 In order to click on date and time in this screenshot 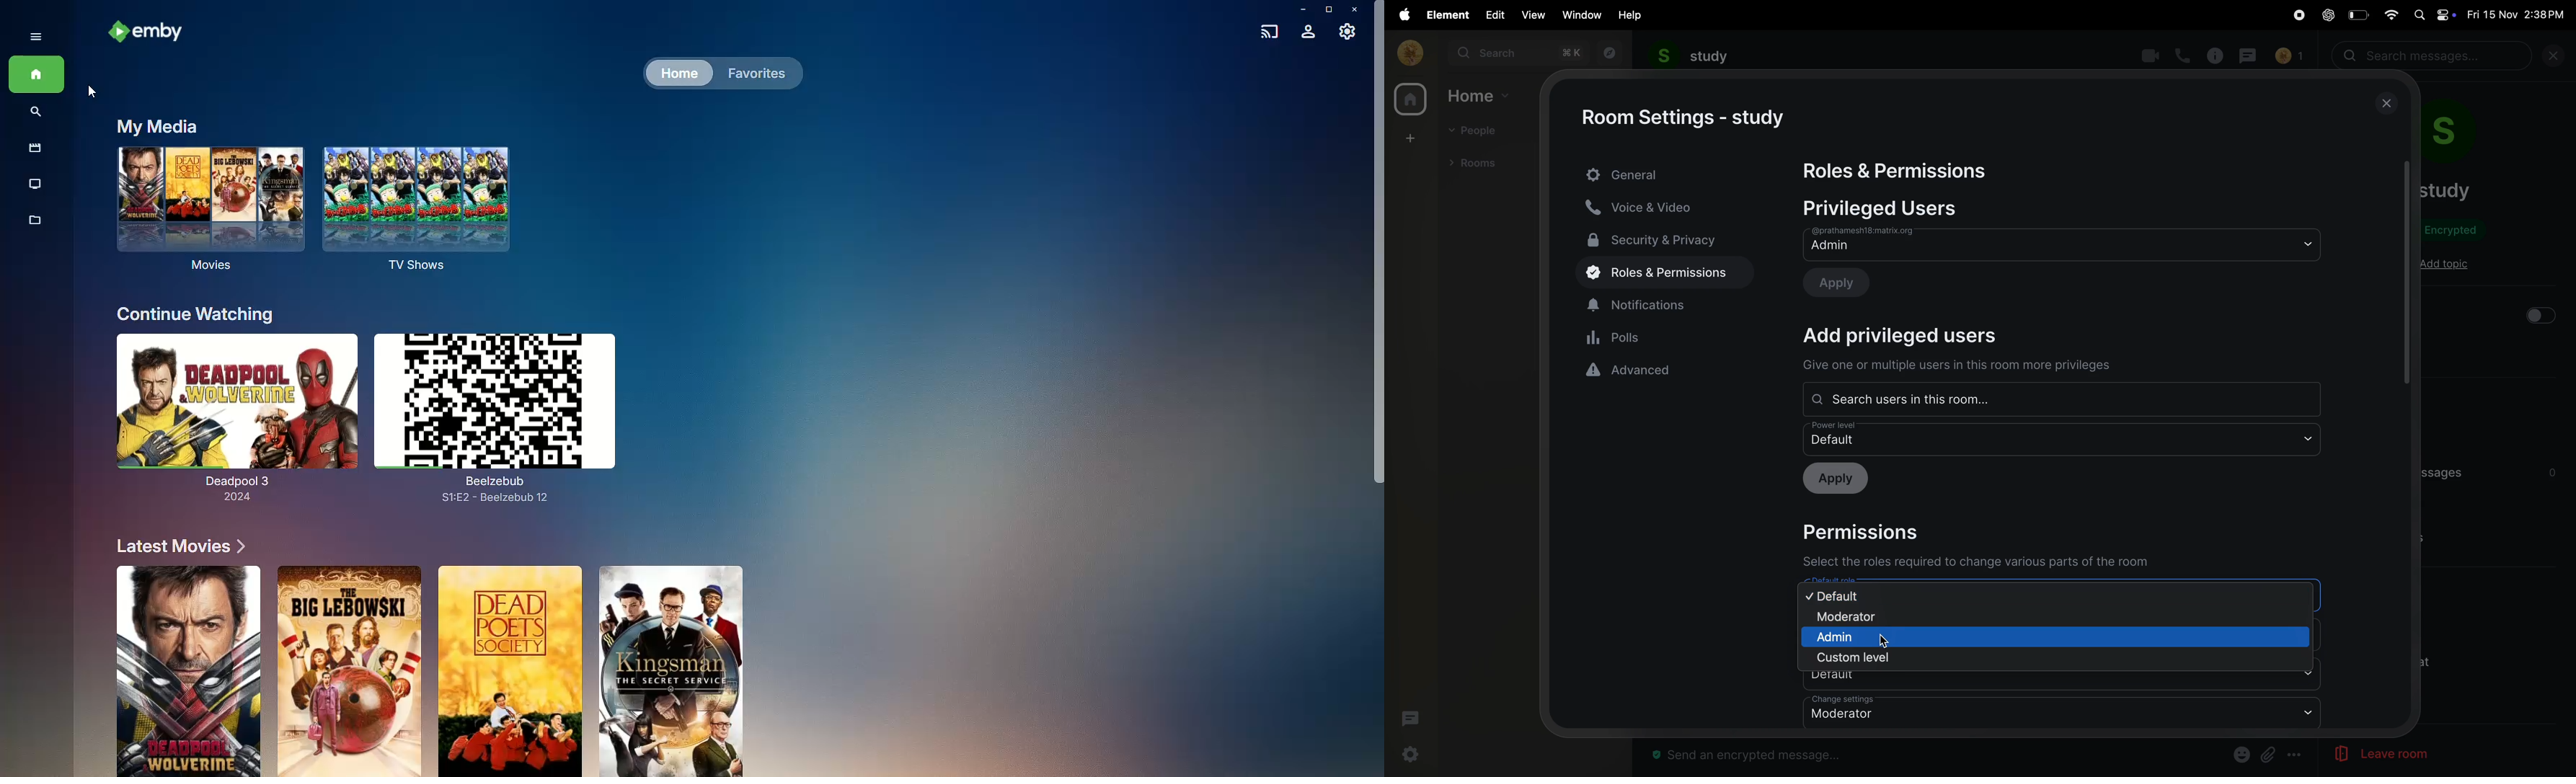, I will do `click(2519, 15)`.